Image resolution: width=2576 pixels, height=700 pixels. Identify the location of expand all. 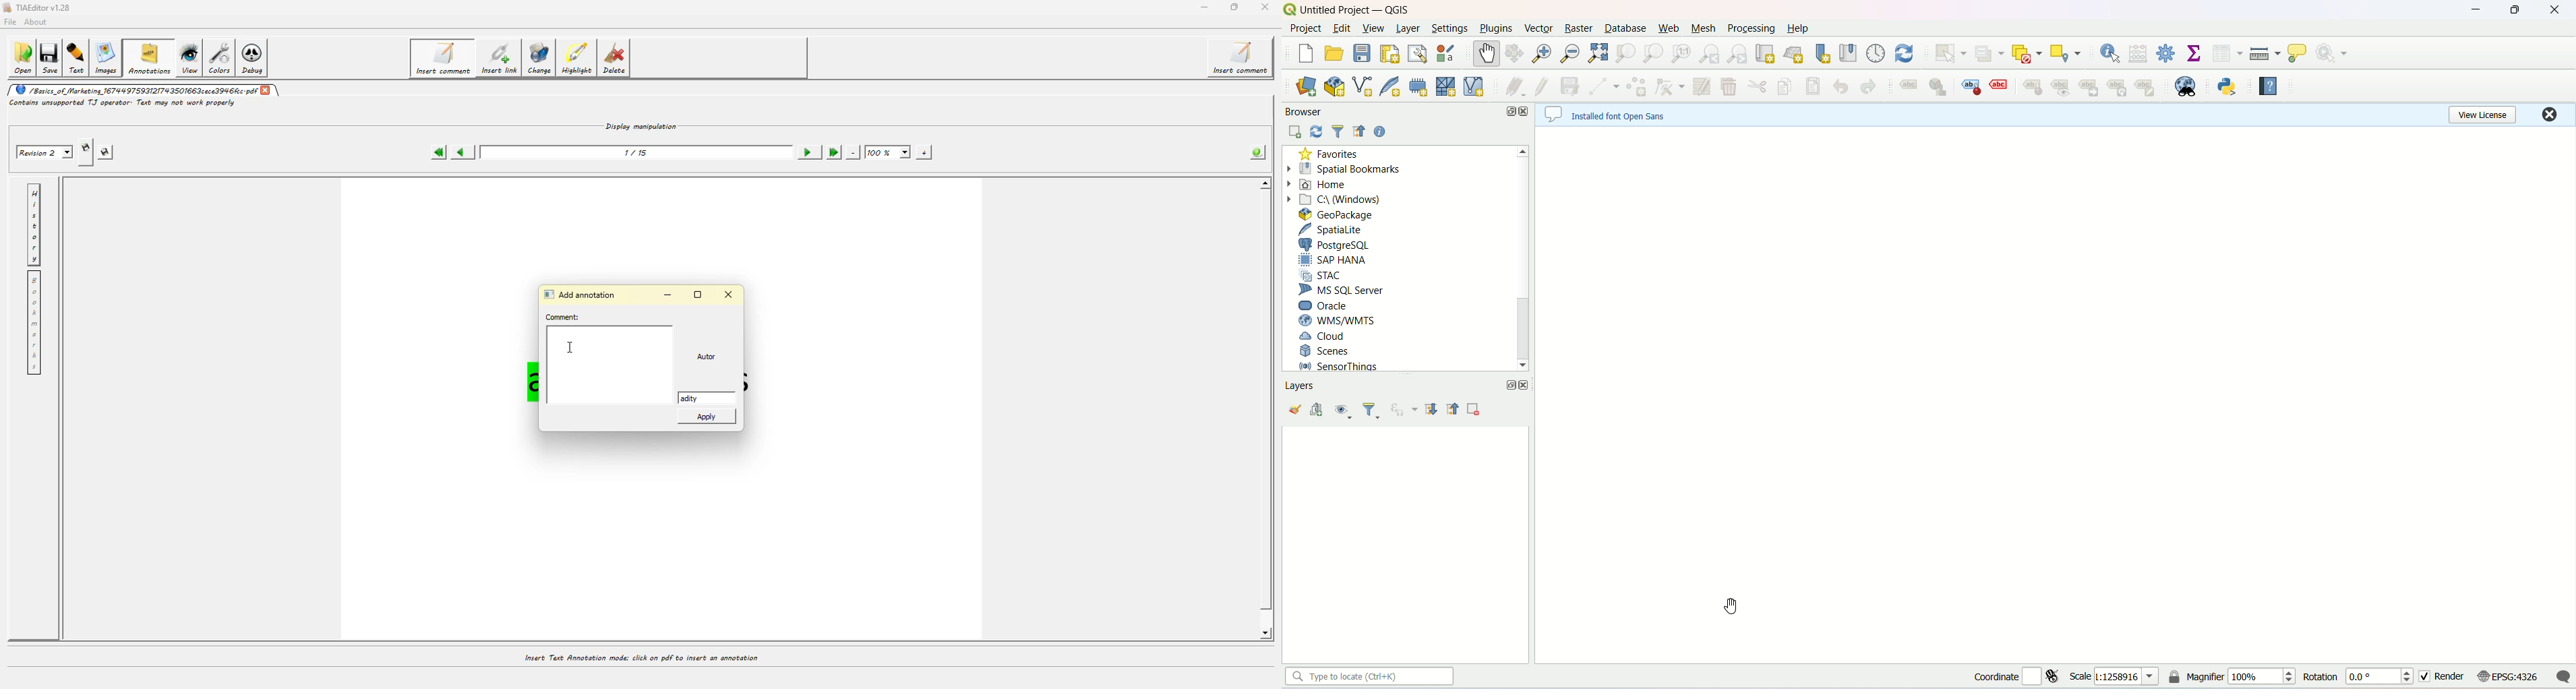
(1433, 410).